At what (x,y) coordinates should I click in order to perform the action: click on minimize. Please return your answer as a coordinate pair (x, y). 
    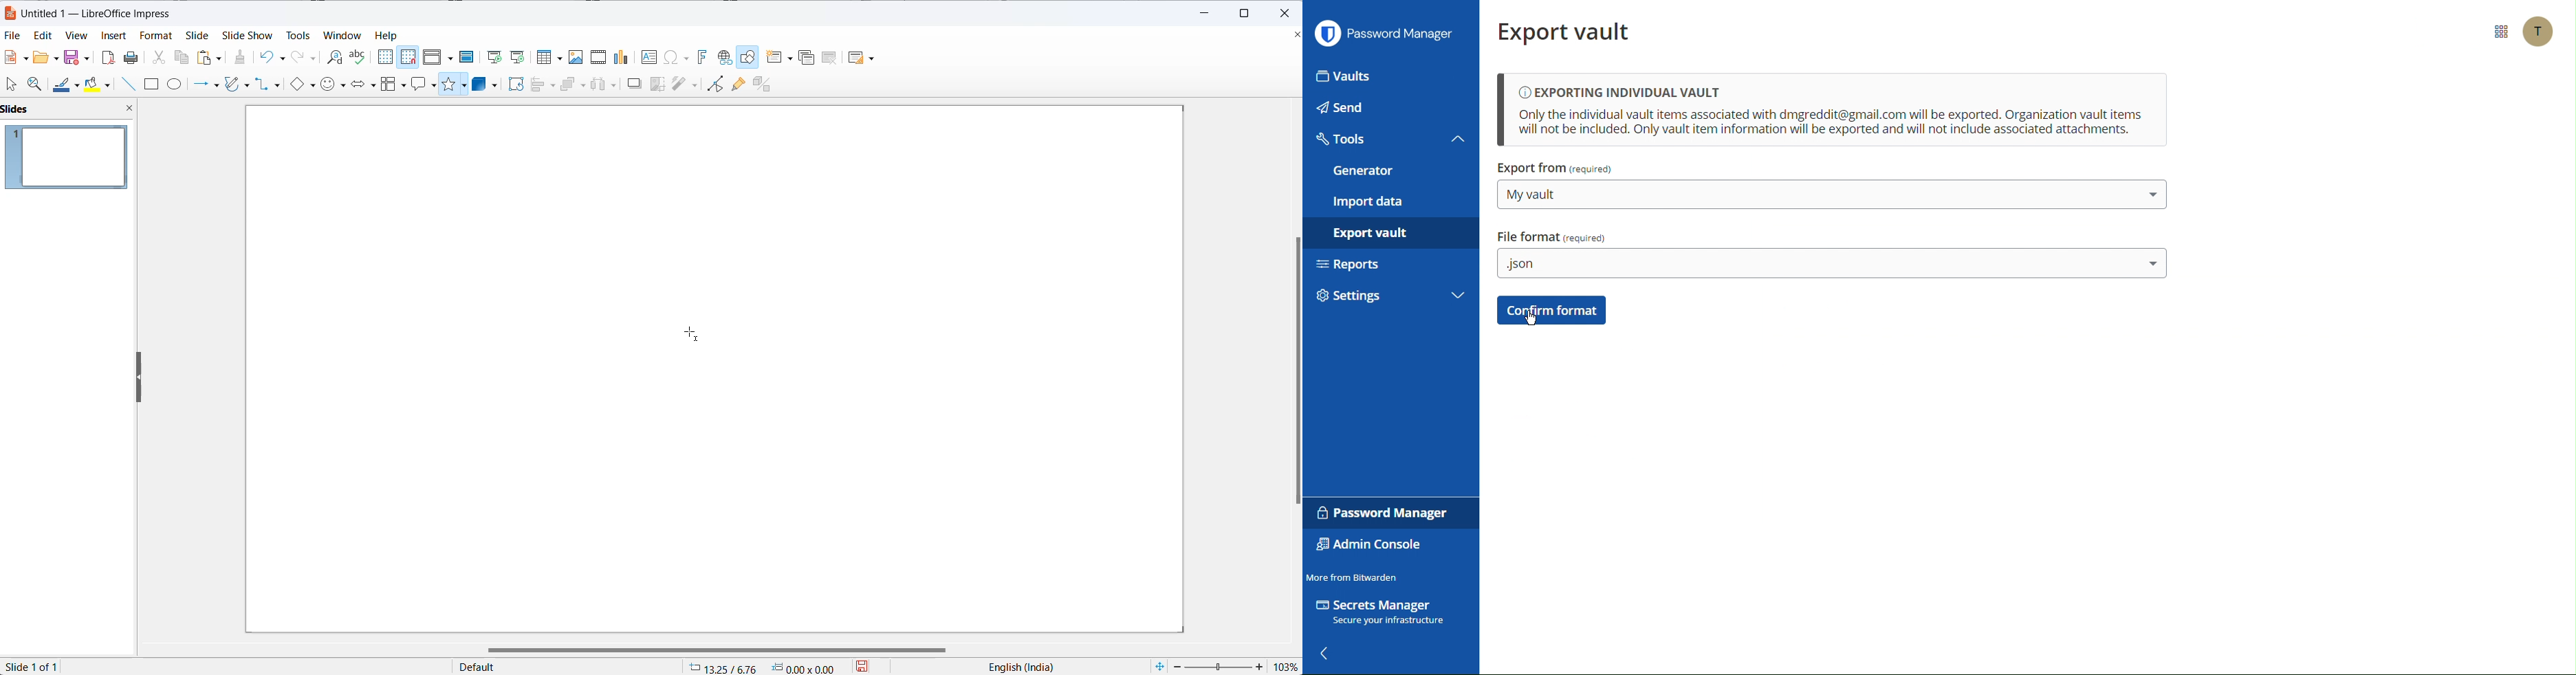
    Looking at the image, I should click on (1199, 14).